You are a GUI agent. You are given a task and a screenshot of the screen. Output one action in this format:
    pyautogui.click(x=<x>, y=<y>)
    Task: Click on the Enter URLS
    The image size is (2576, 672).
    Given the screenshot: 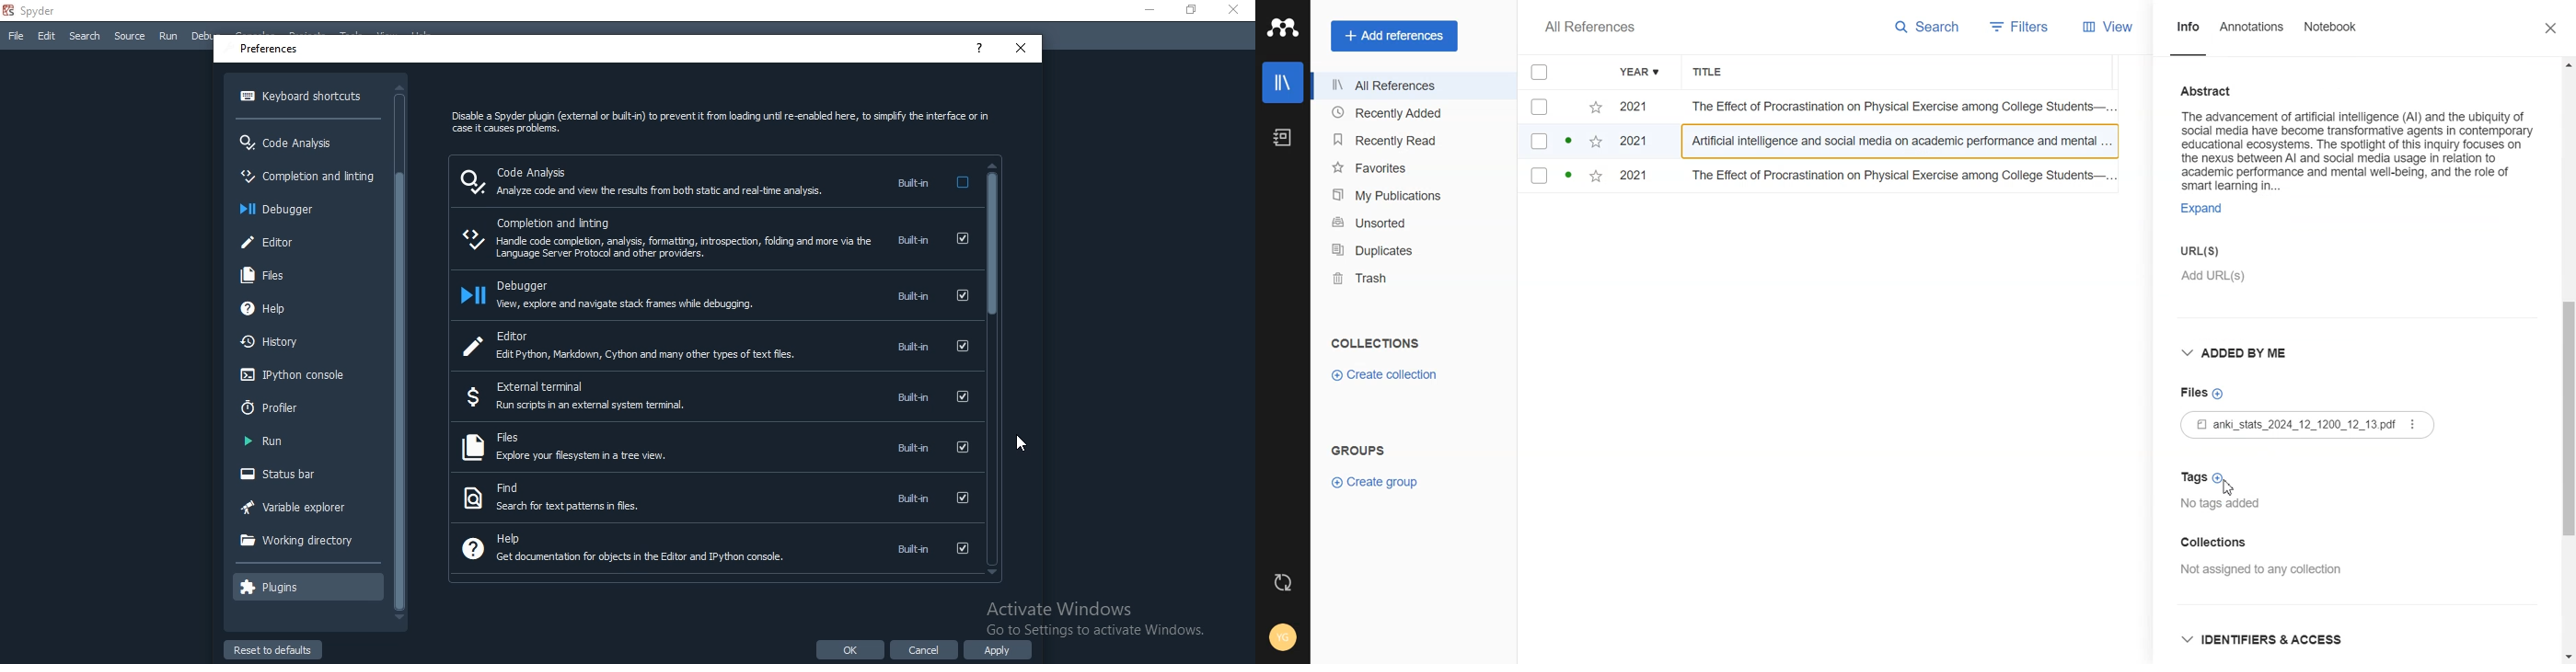 What is the action you would take?
    pyautogui.click(x=2203, y=251)
    